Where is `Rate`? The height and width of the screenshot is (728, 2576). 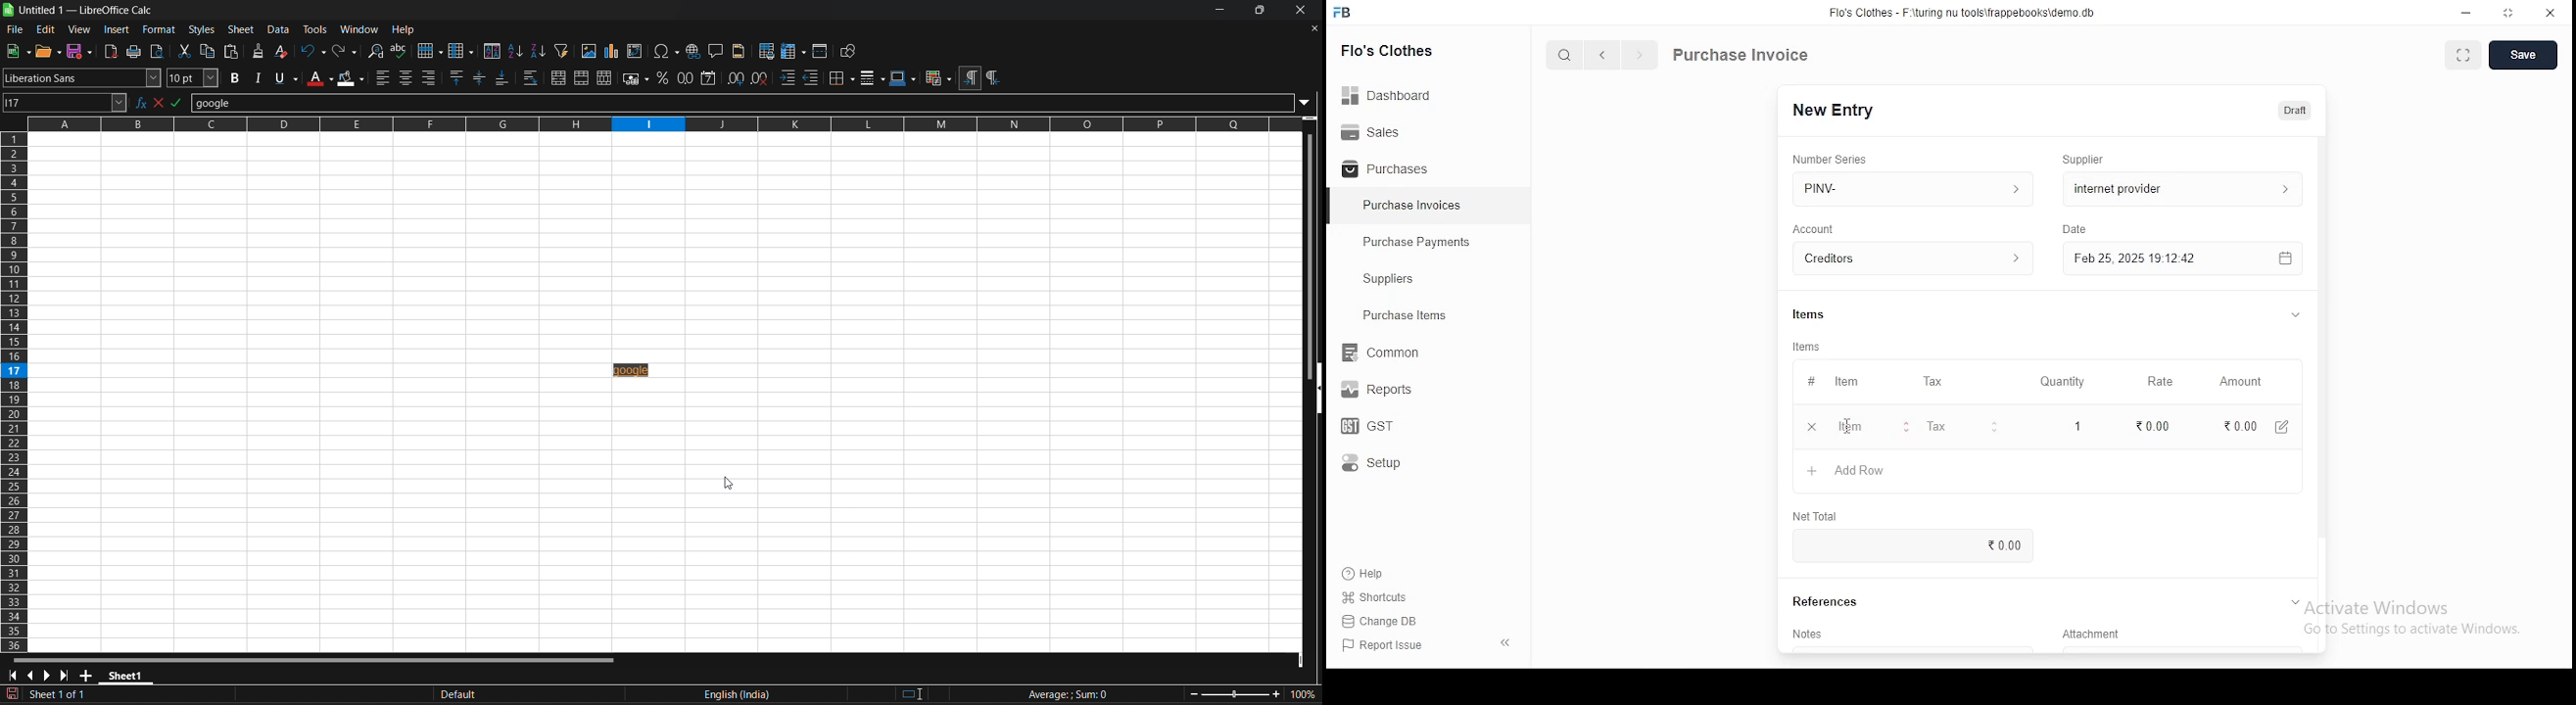 Rate is located at coordinates (2162, 381).